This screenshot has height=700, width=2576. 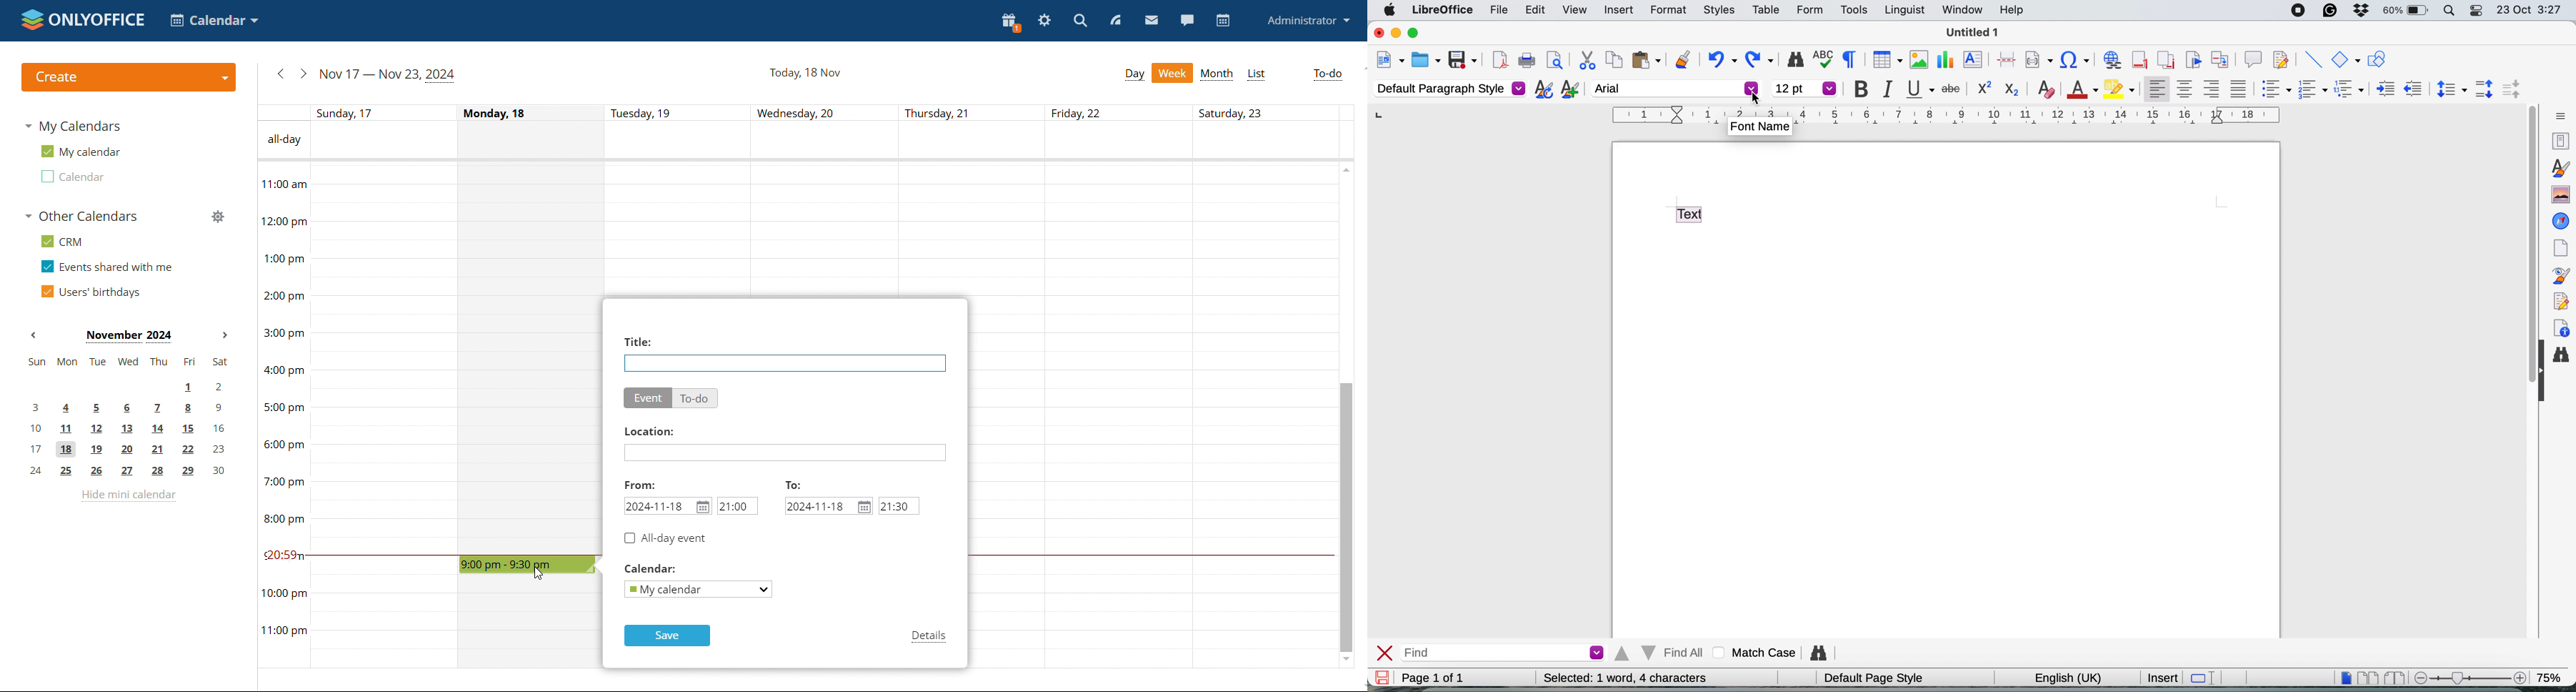 I want to click on Font Name, so click(x=1759, y=127).